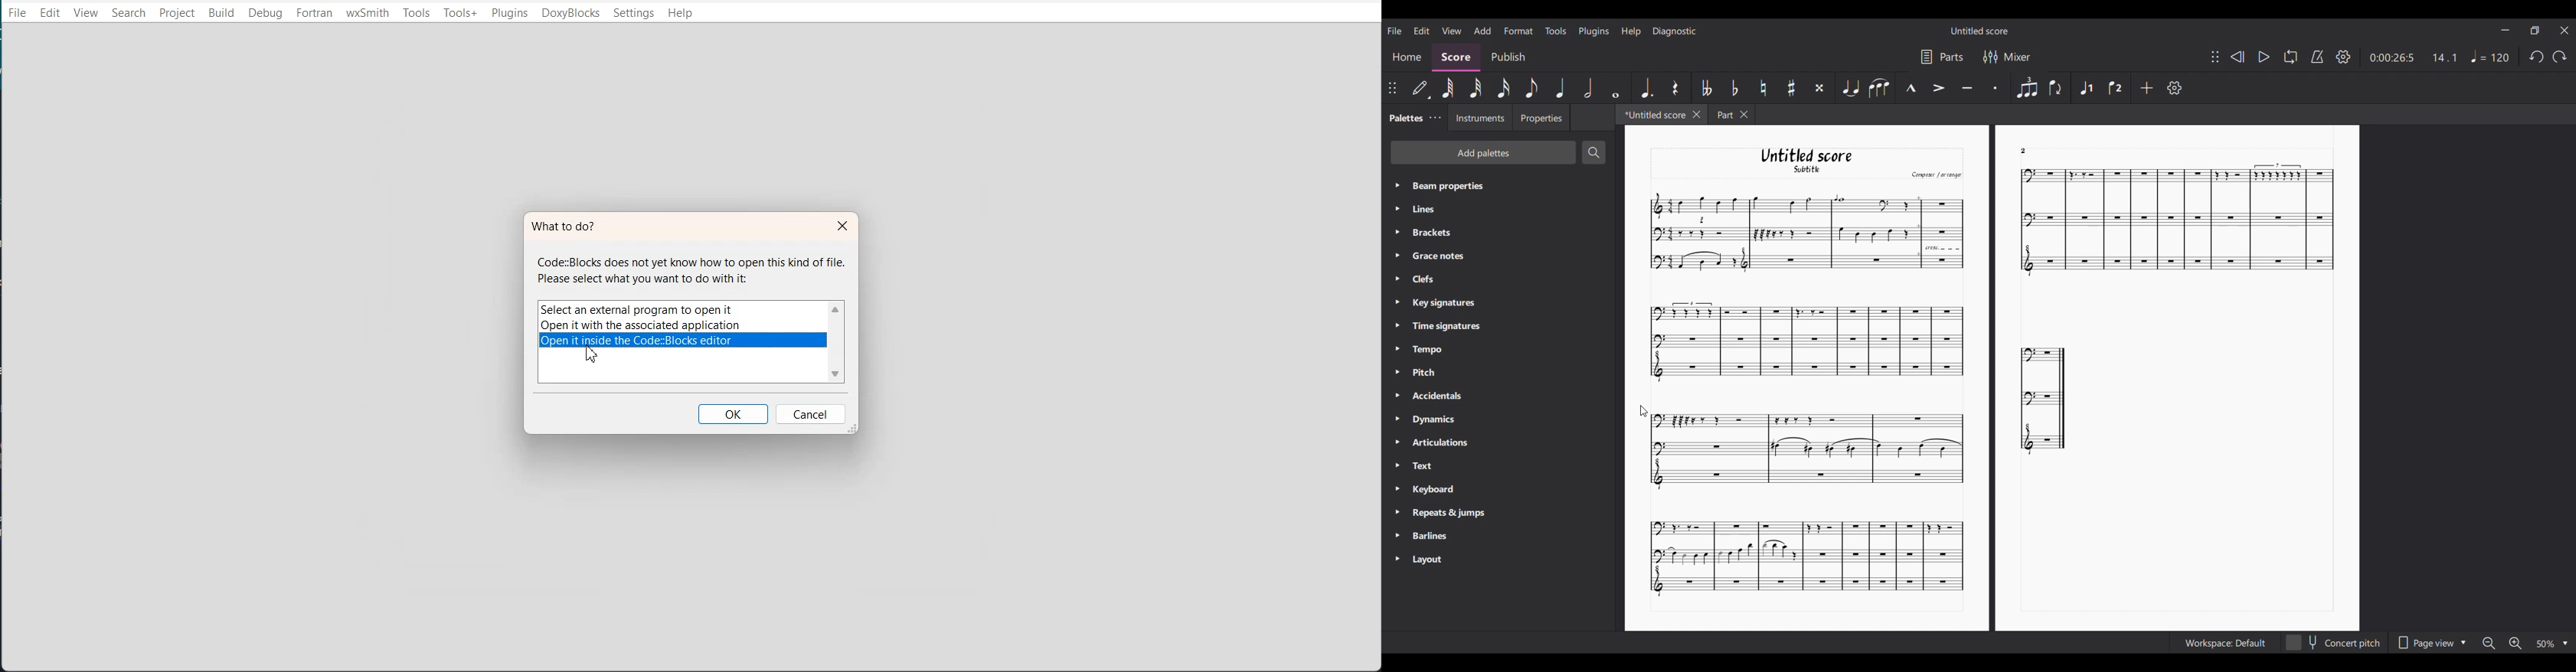 The height and width of the screenshot is (672, 2576). I want to click on Zoom in, so click(2517, 644).